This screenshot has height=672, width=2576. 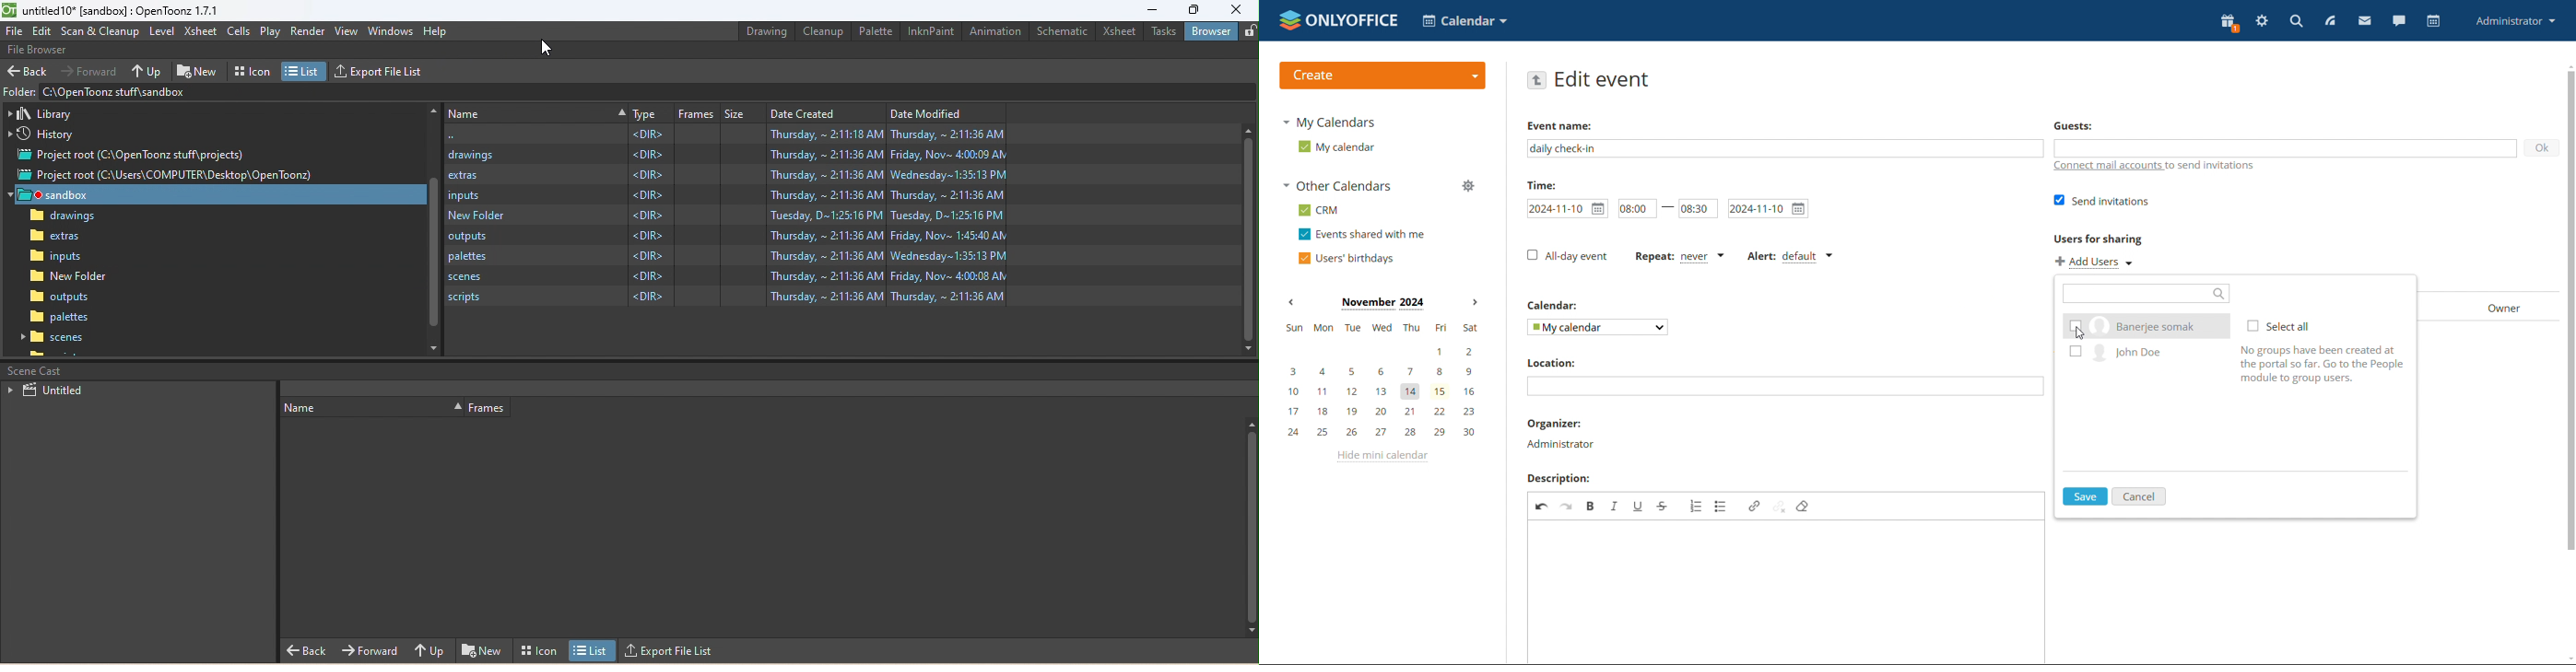 What do you see at coordinates (725, 278) in the screenshot?
I see `scripts` at bounding box center [725, 278].